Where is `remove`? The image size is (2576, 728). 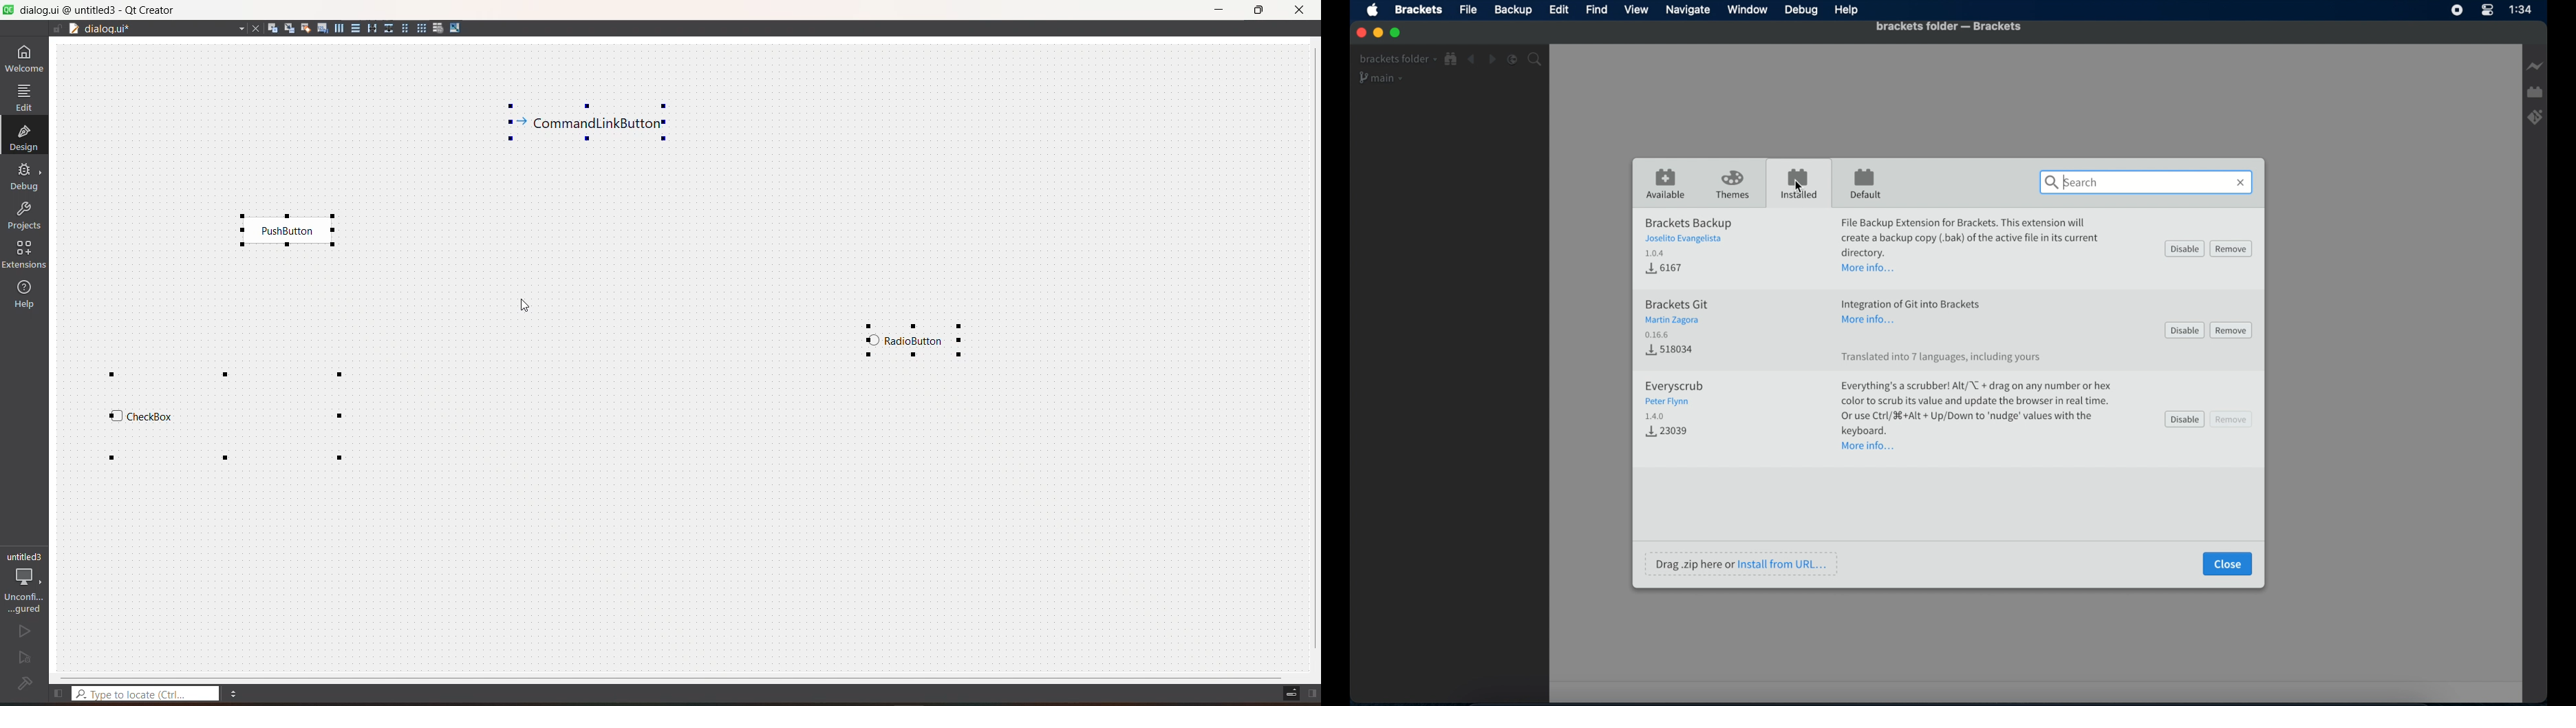
remove is located at coordinates (2231, 418).